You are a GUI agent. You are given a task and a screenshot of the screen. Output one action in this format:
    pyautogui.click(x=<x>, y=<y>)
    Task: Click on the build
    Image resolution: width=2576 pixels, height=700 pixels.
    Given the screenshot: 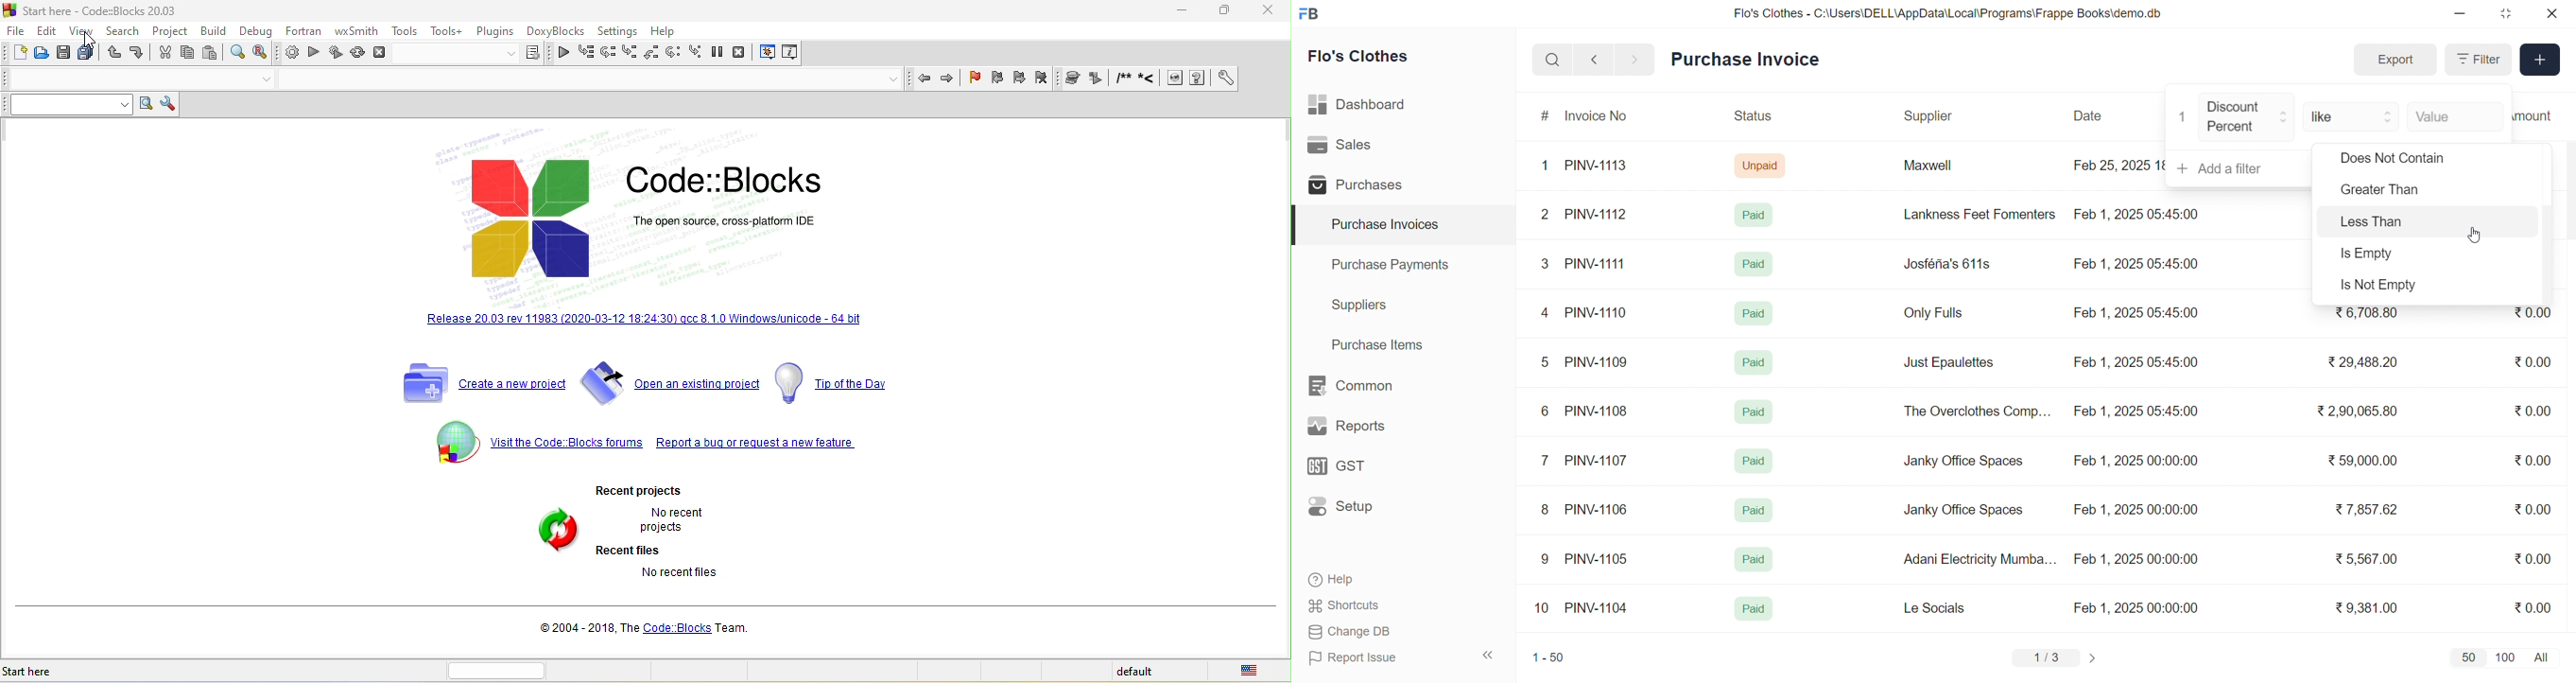 What is the action you would take?
    pyautogui.click(x=214, y=29)
    